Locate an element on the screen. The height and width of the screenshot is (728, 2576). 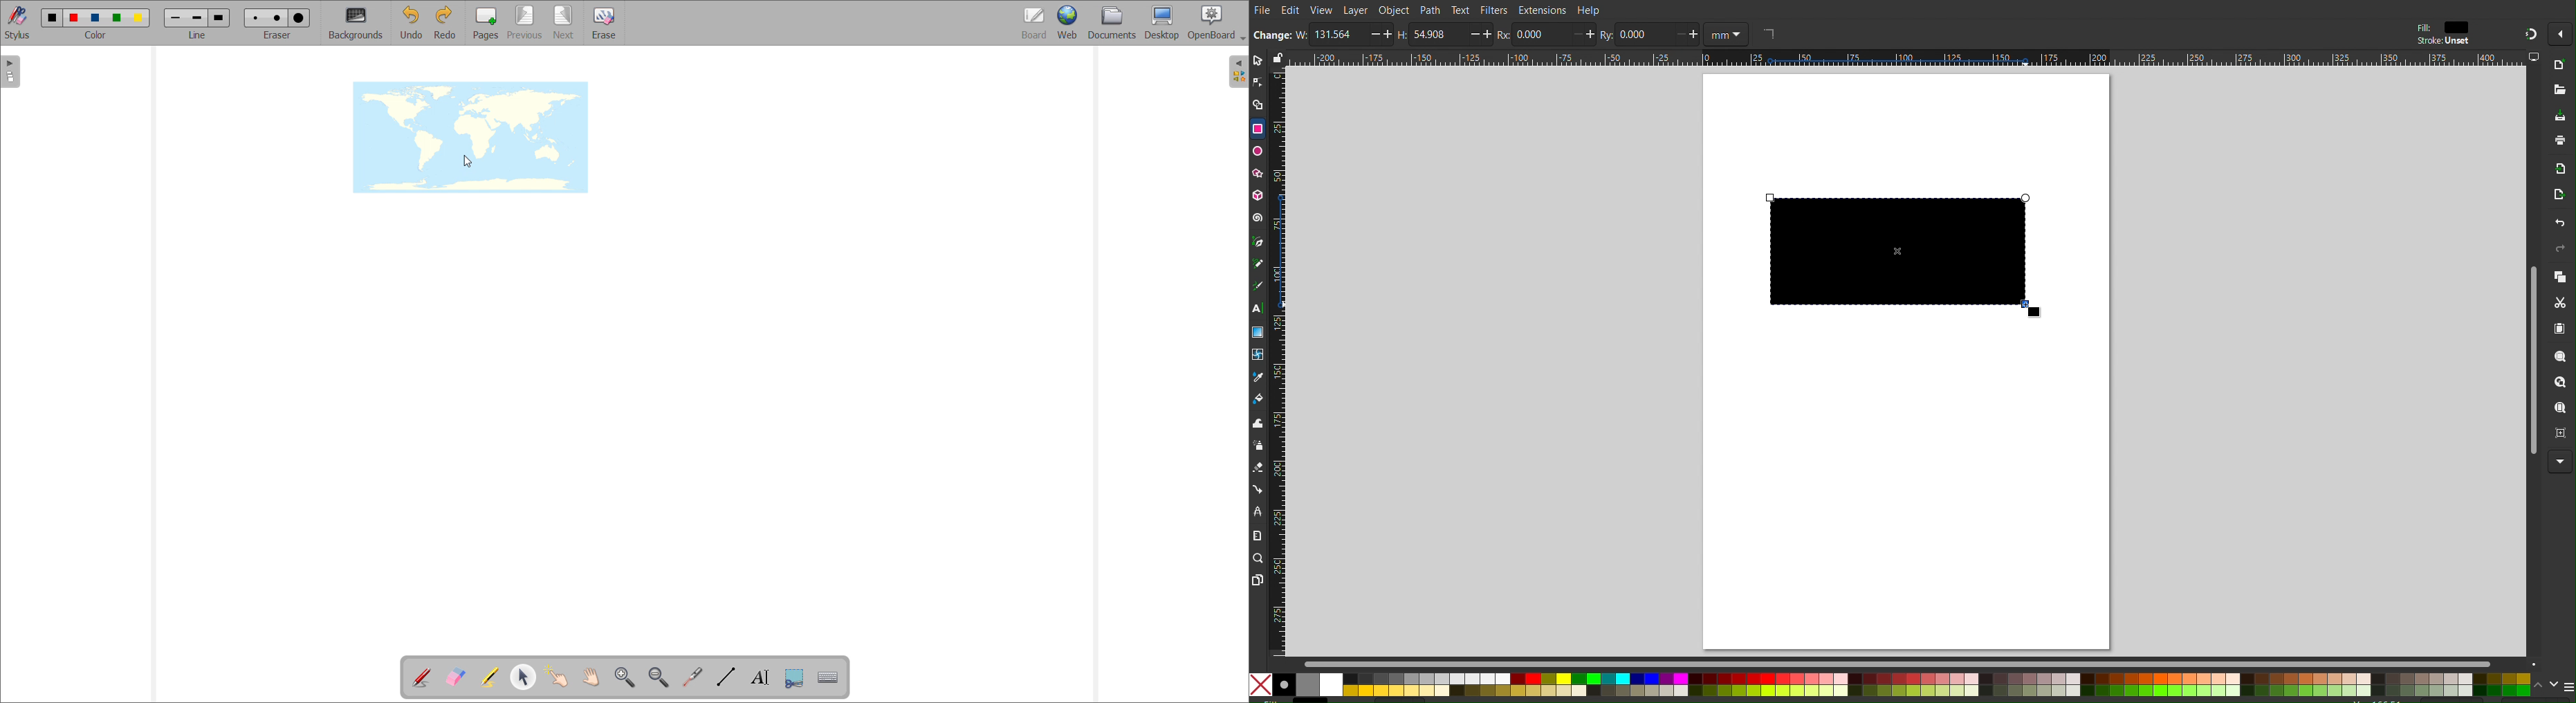
Zoom Drawing is located at coordinates (2562, 385).